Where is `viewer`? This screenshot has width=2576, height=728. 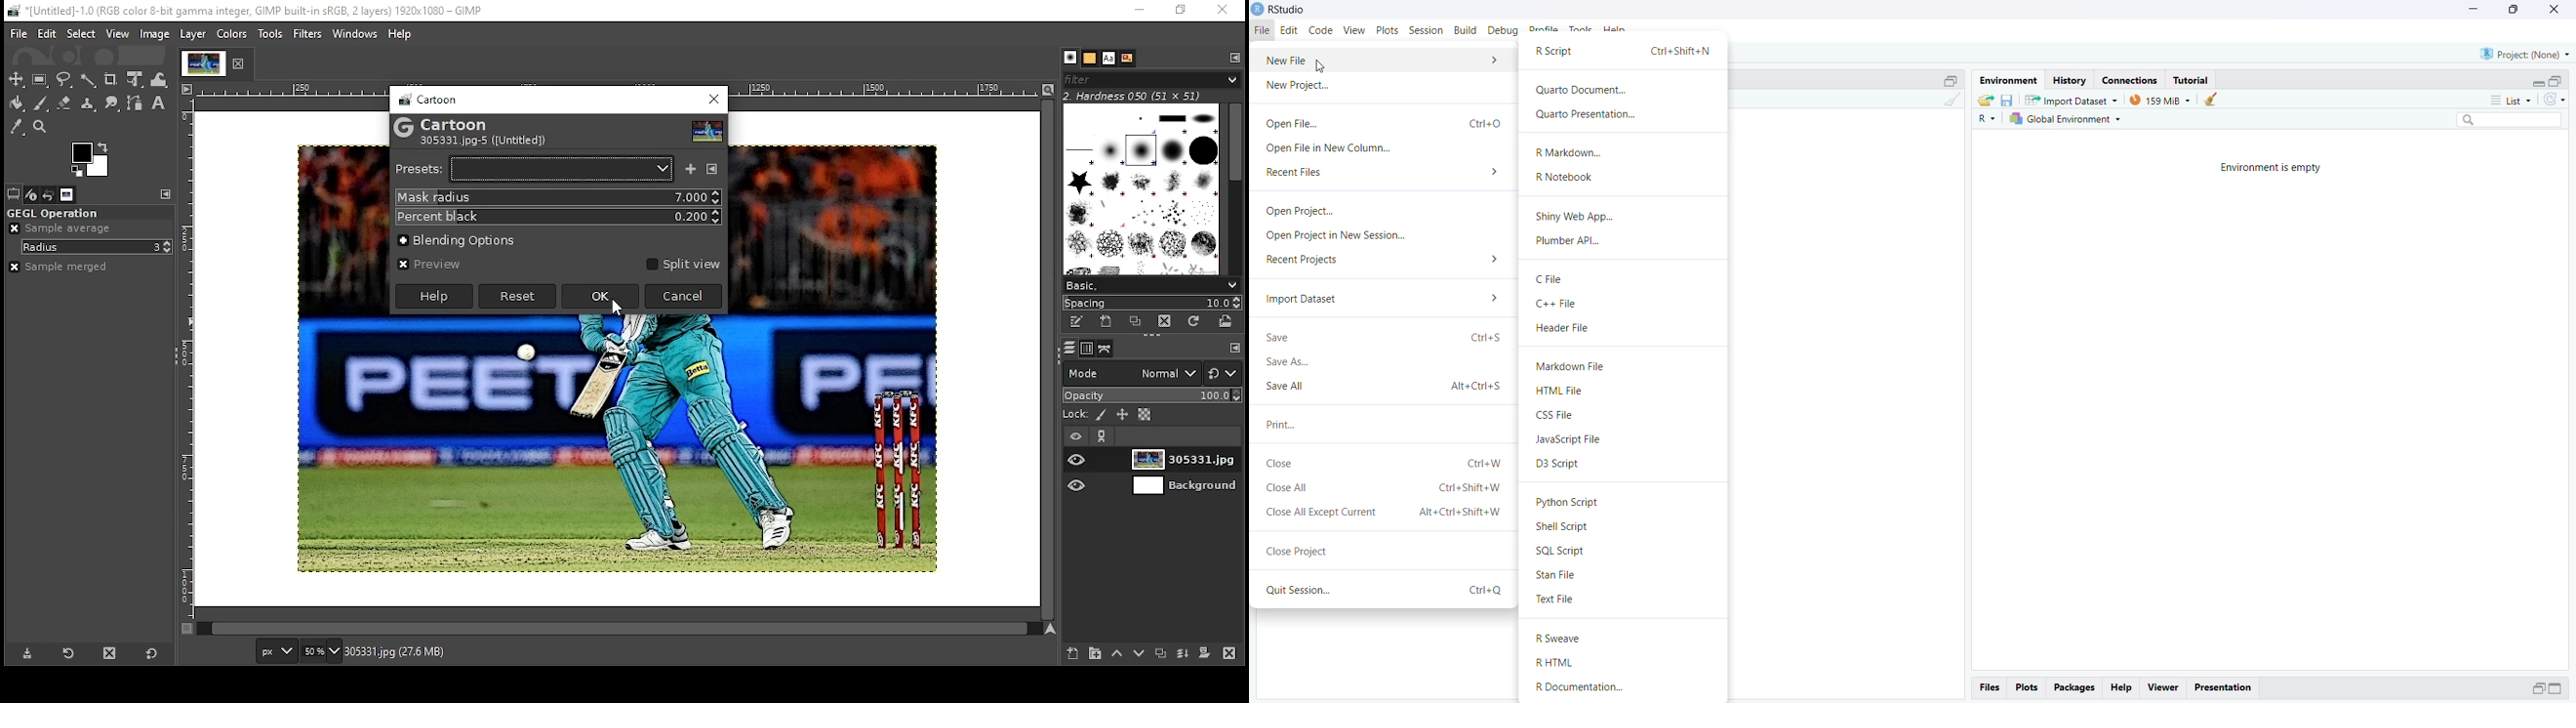
viewer is located at coordinates (2163, 688).